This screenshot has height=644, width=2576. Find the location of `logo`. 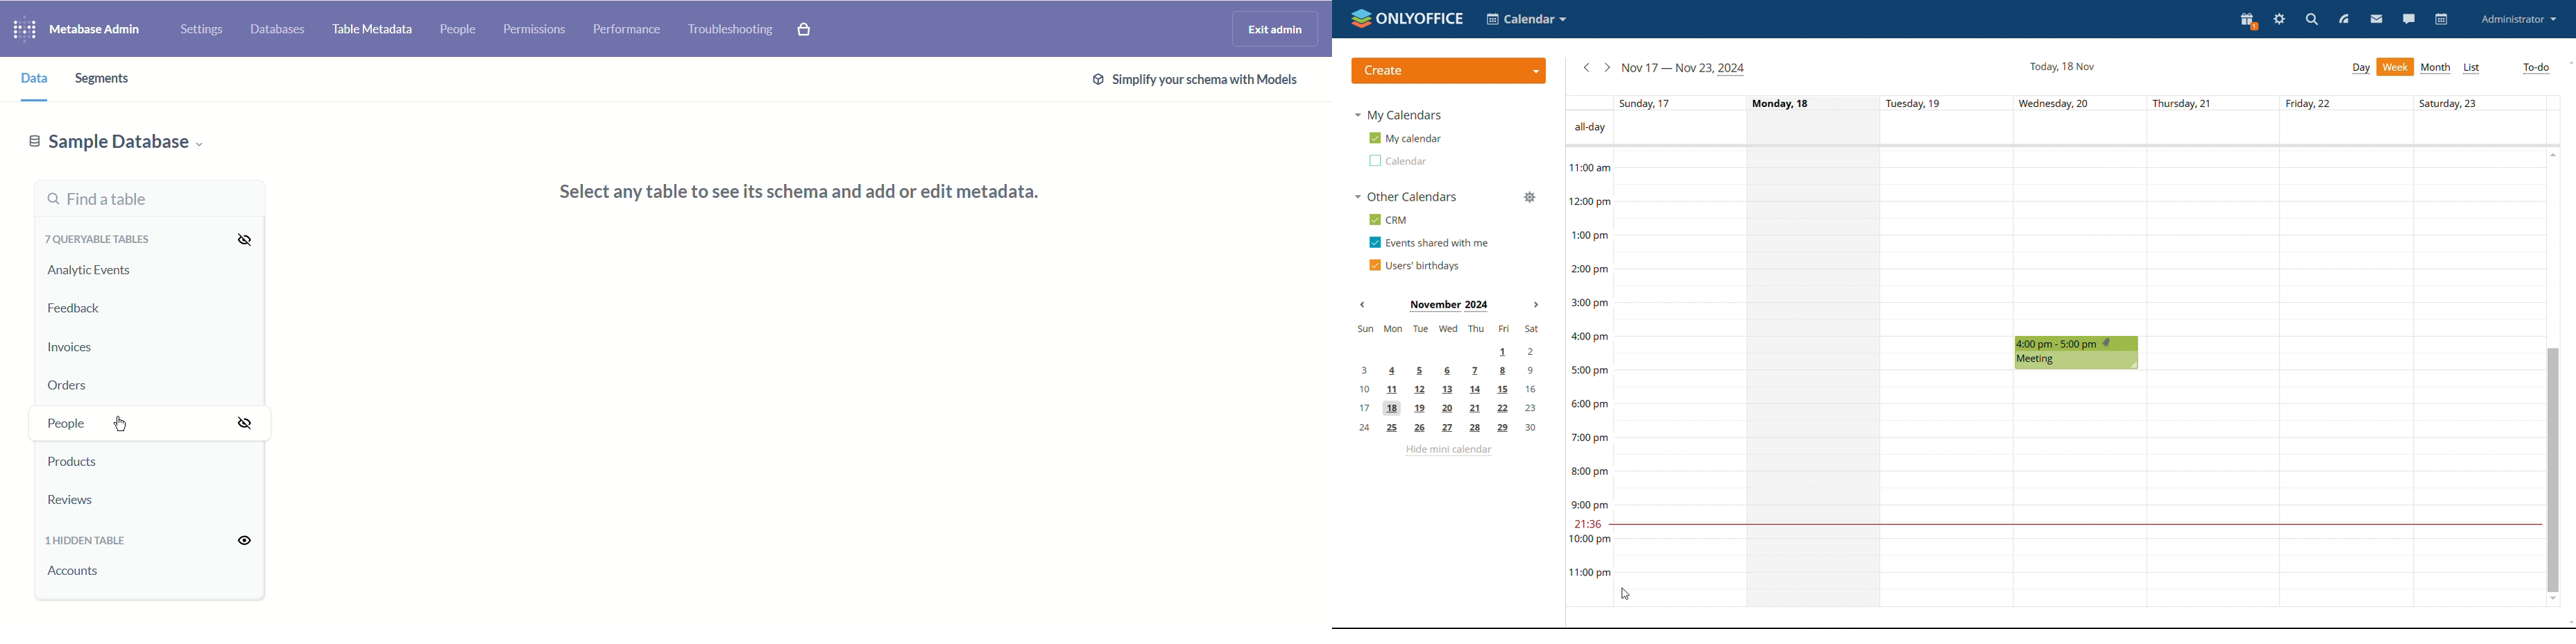

logo is located at coordinates (1405, 18).